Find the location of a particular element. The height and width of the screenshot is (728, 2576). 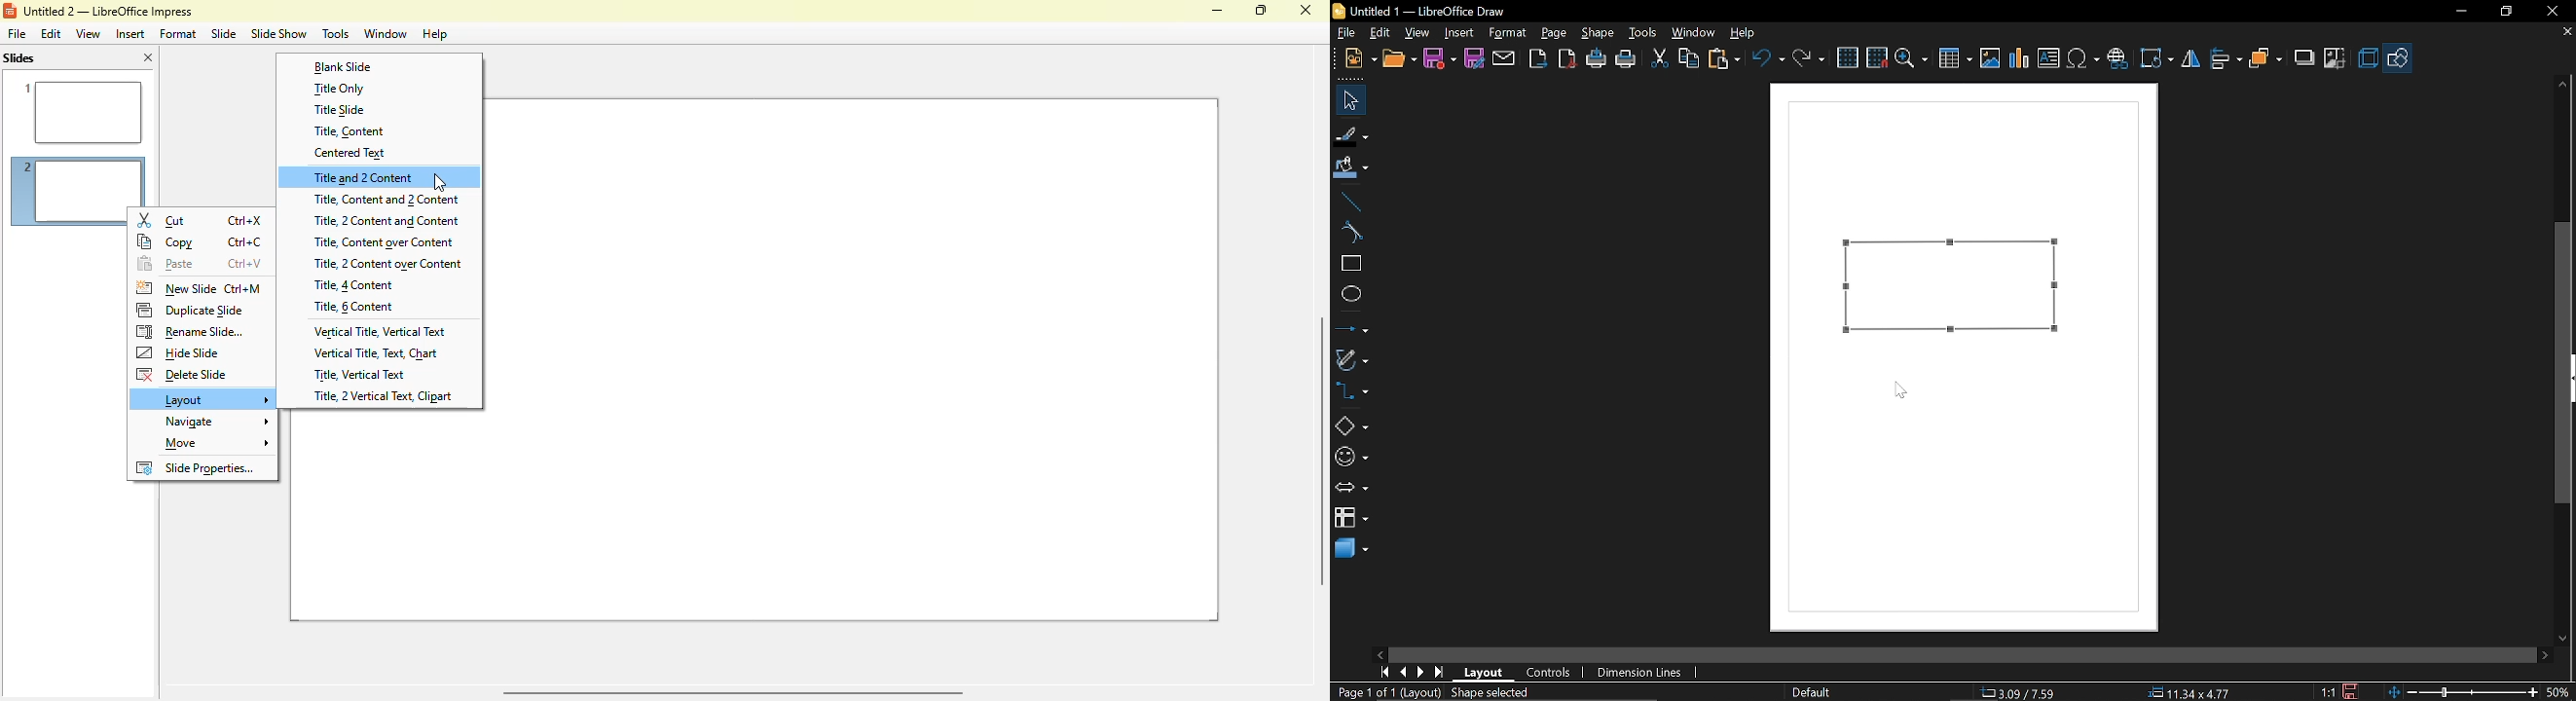

close pane is located at coordinates (148, 57).